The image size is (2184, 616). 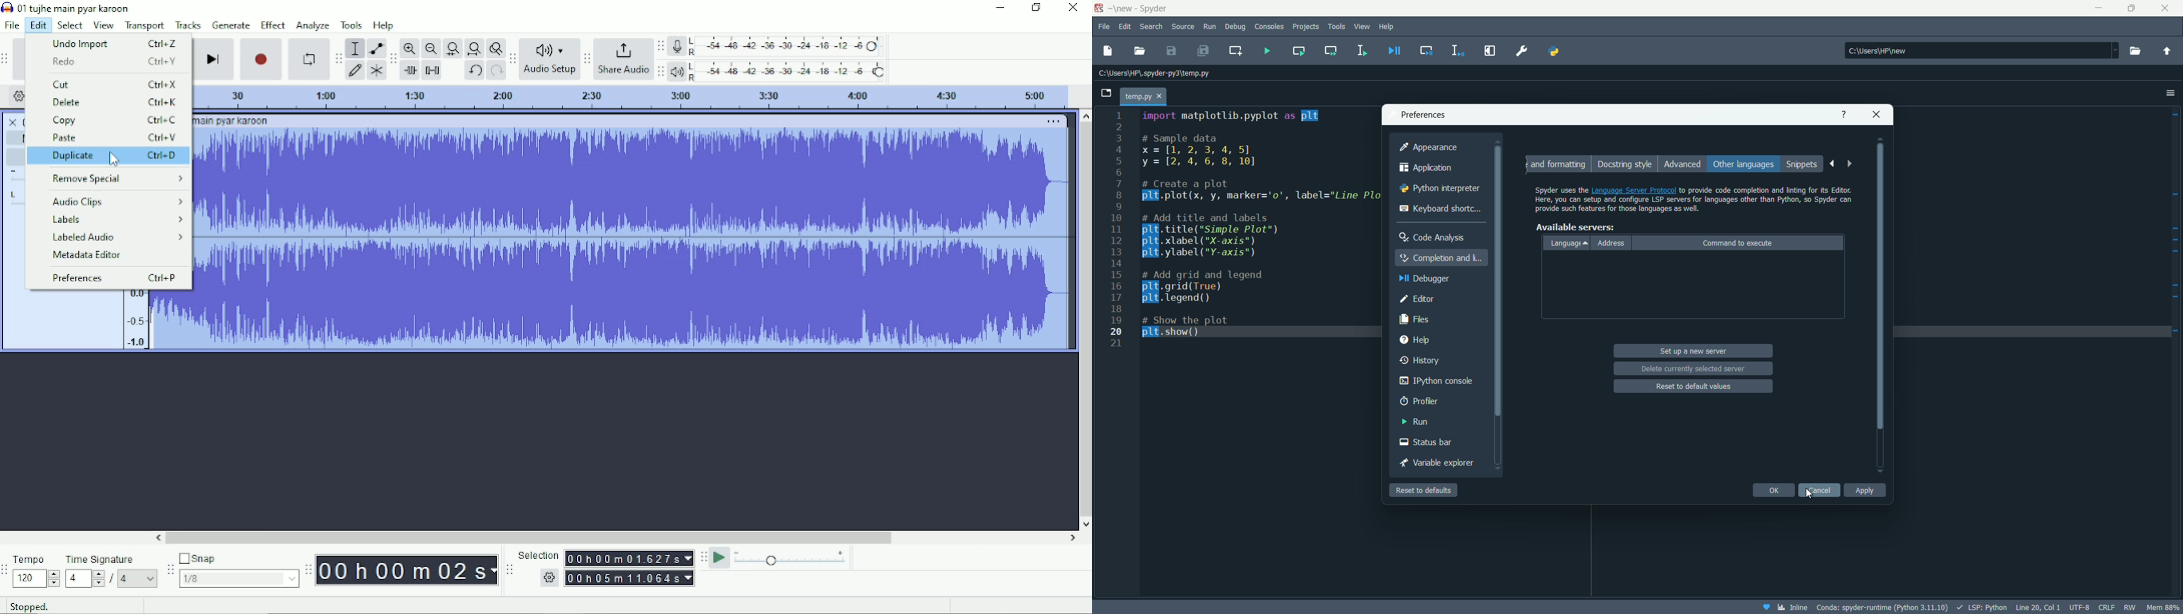 What do you see at coordinates (1172, 51) in the screenshot?
I see `save file` at bounding box center [1172, 51].